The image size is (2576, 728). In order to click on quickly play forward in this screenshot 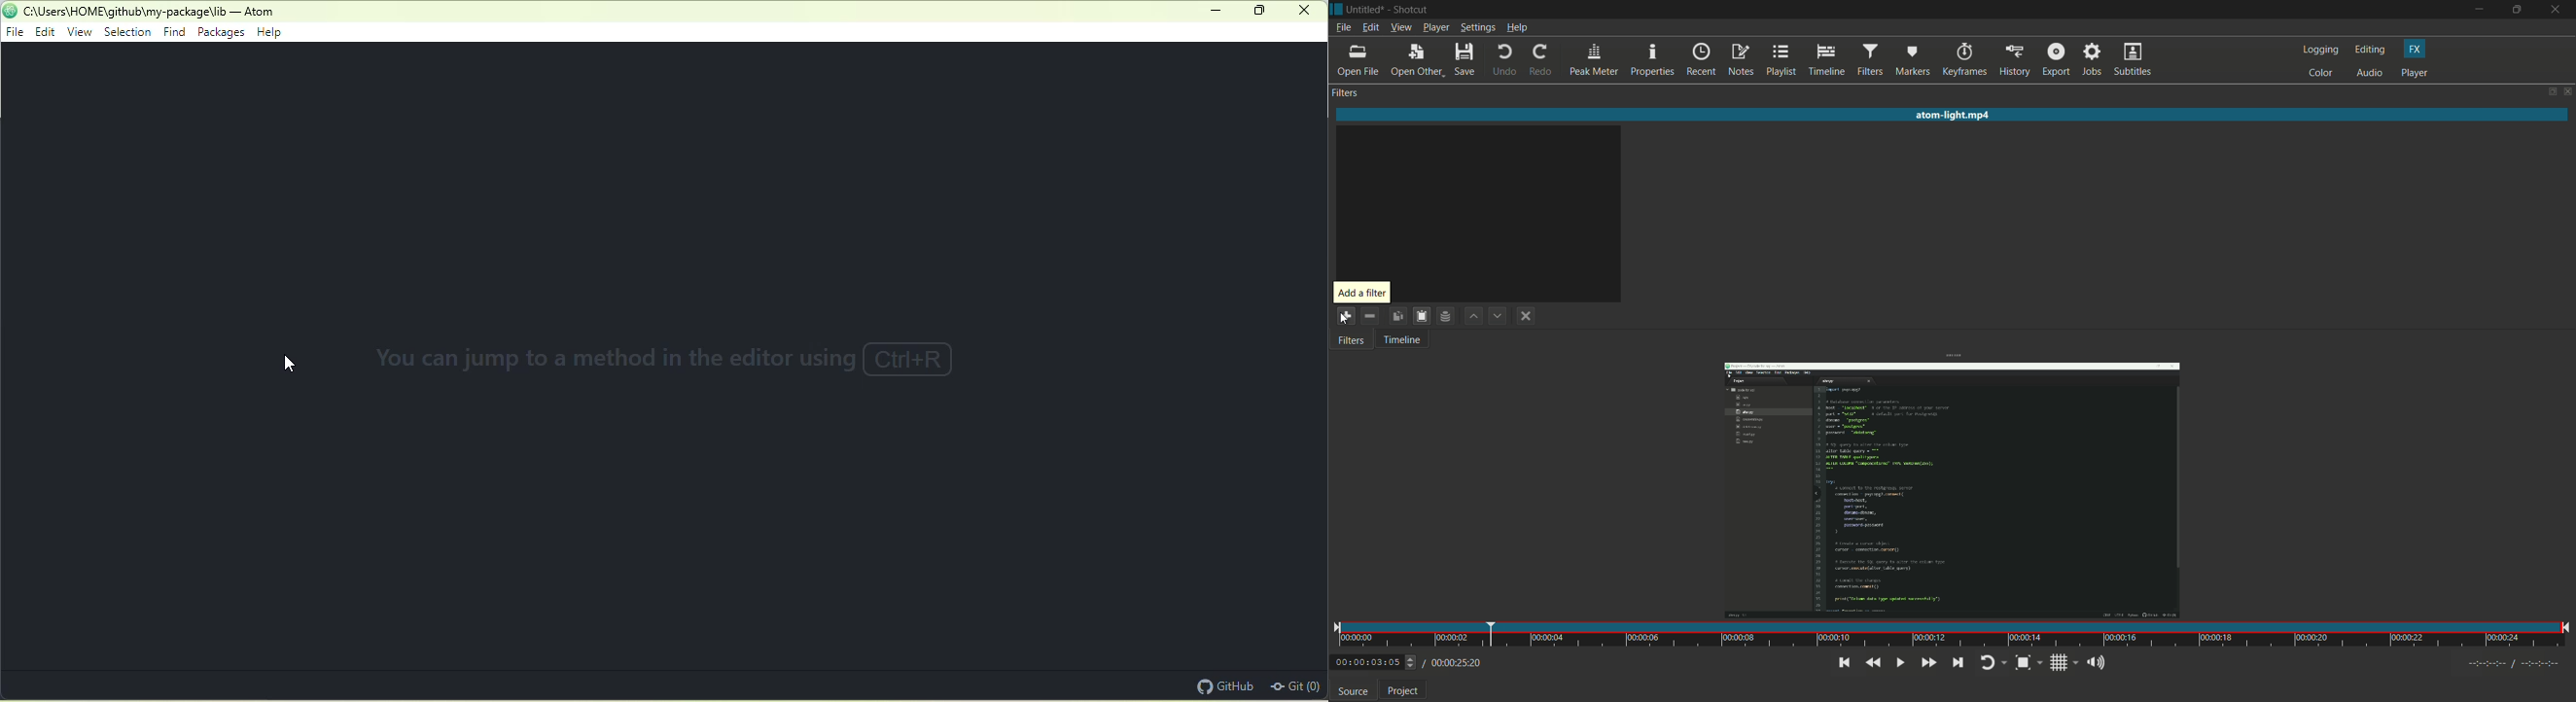, I will do `click(1927, 661)`.